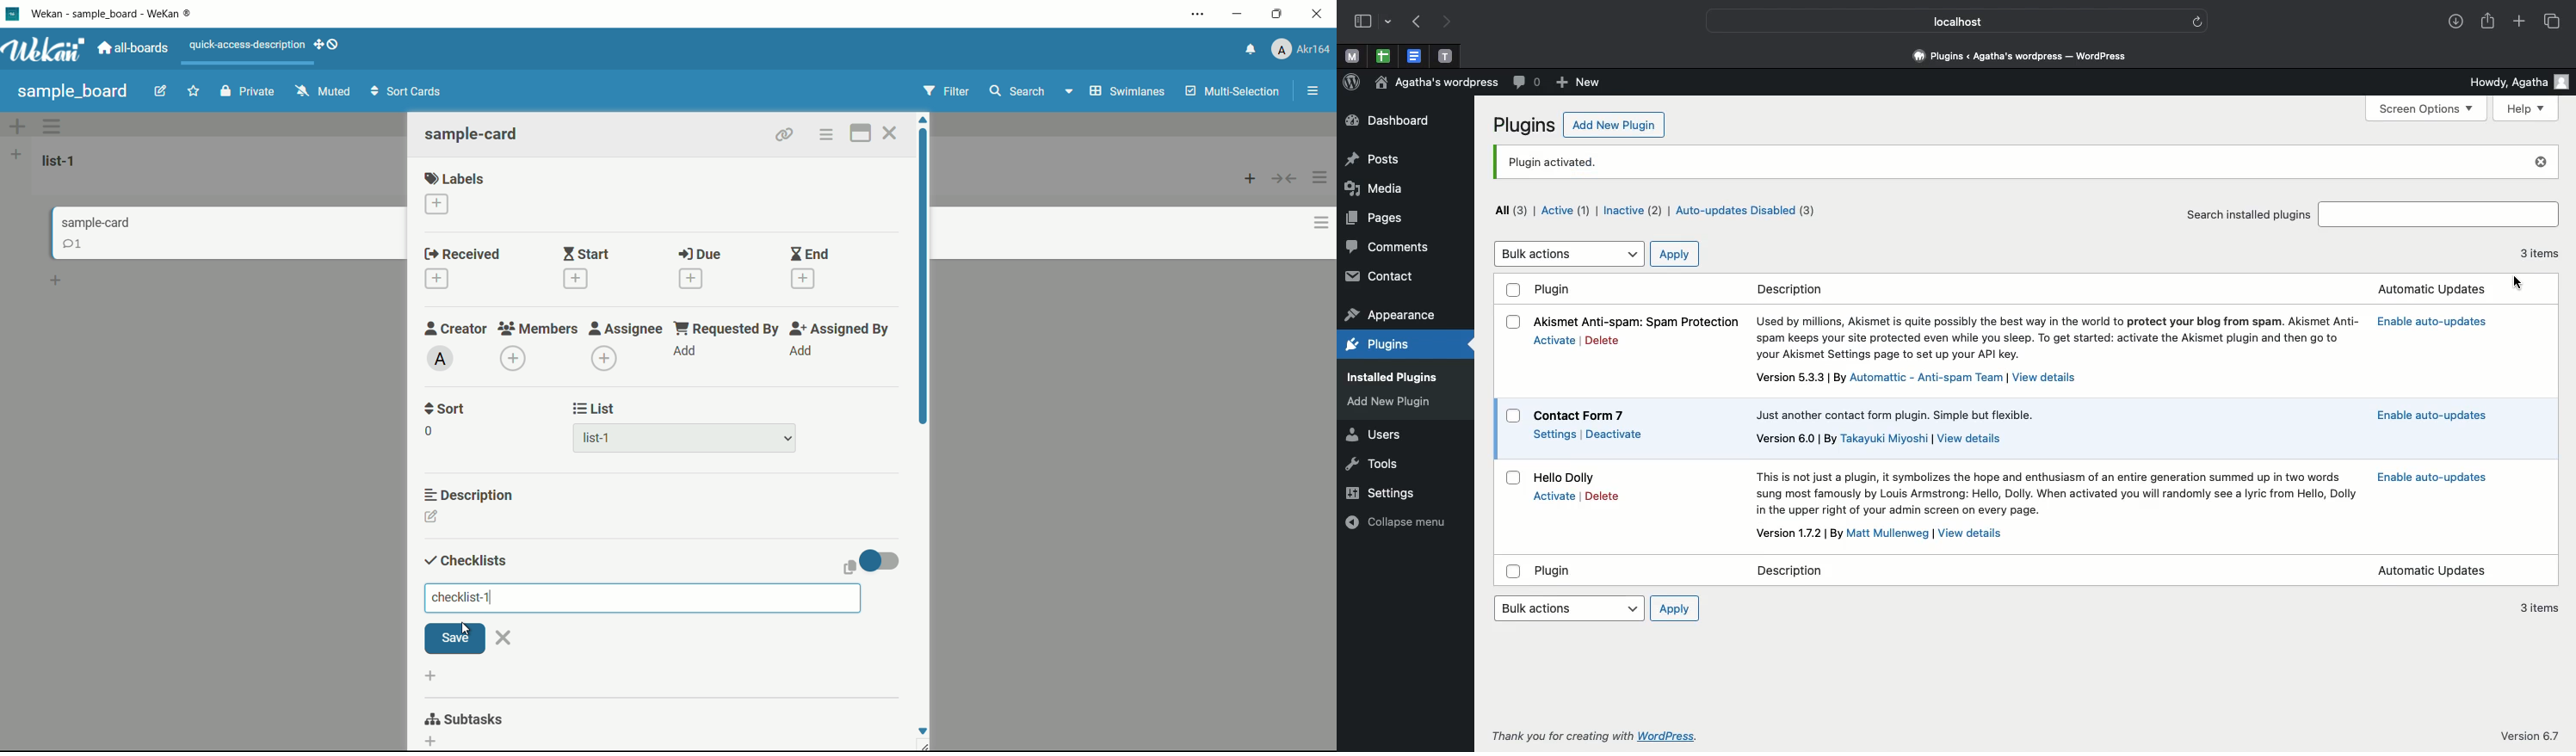  What do you see at coordinates (245, 45) in the screenshot?
I see `quick-access-description` at bounding box center [245, 45].